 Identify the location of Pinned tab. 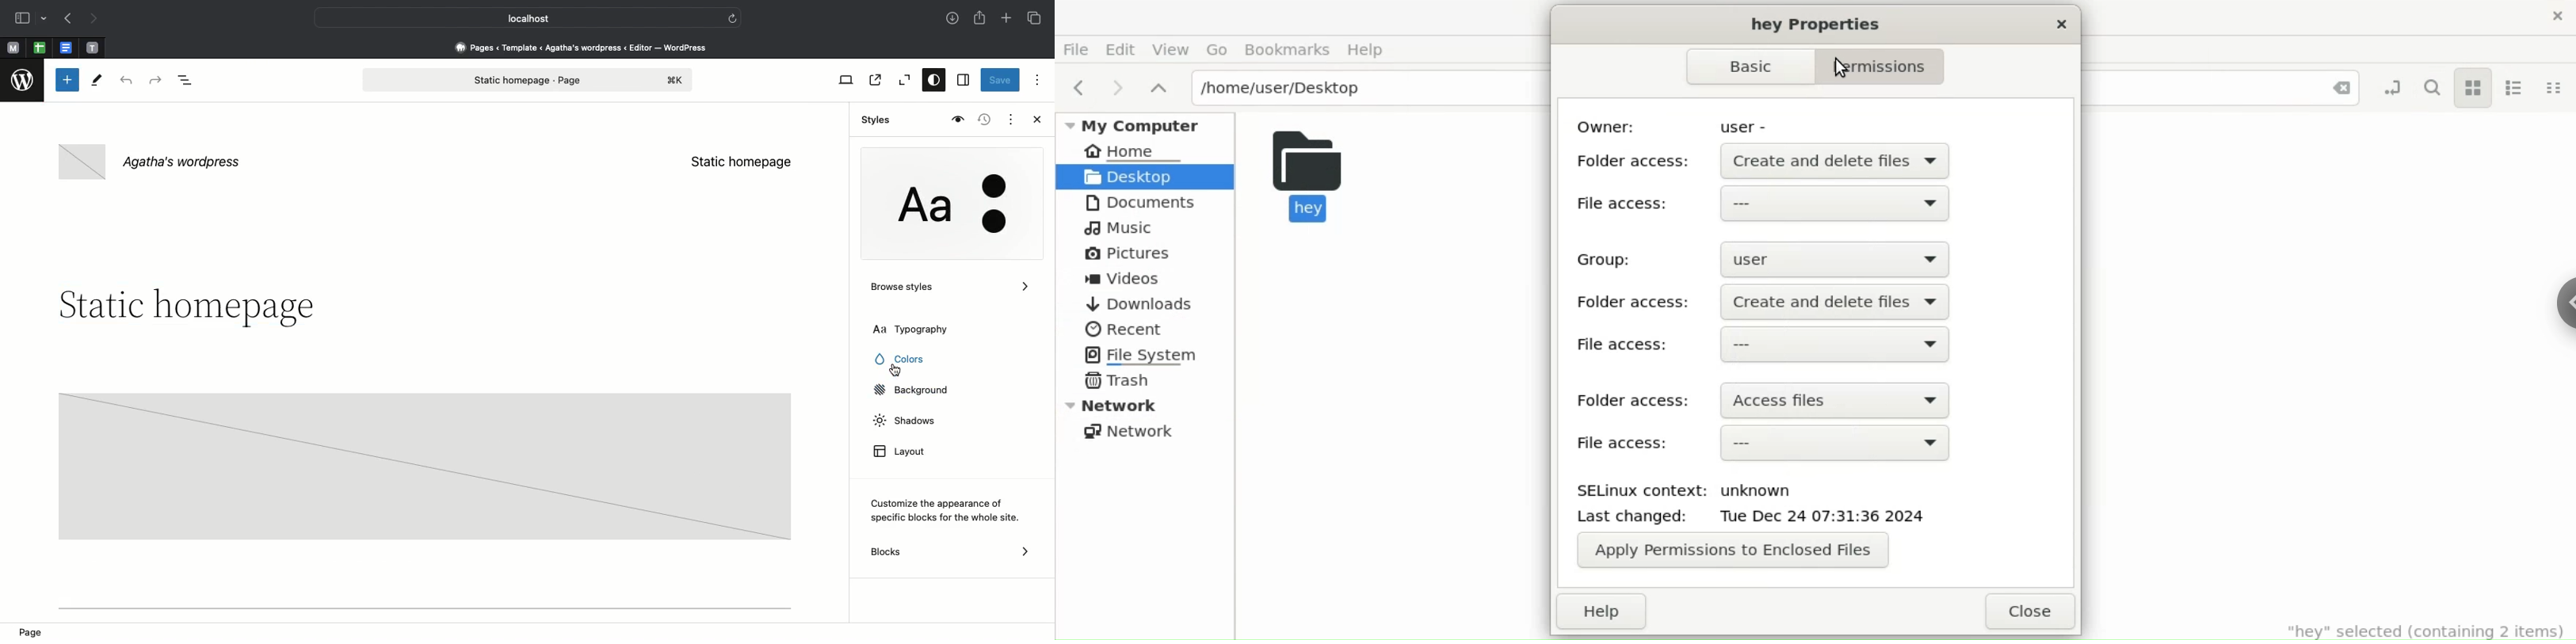
(40, 48).